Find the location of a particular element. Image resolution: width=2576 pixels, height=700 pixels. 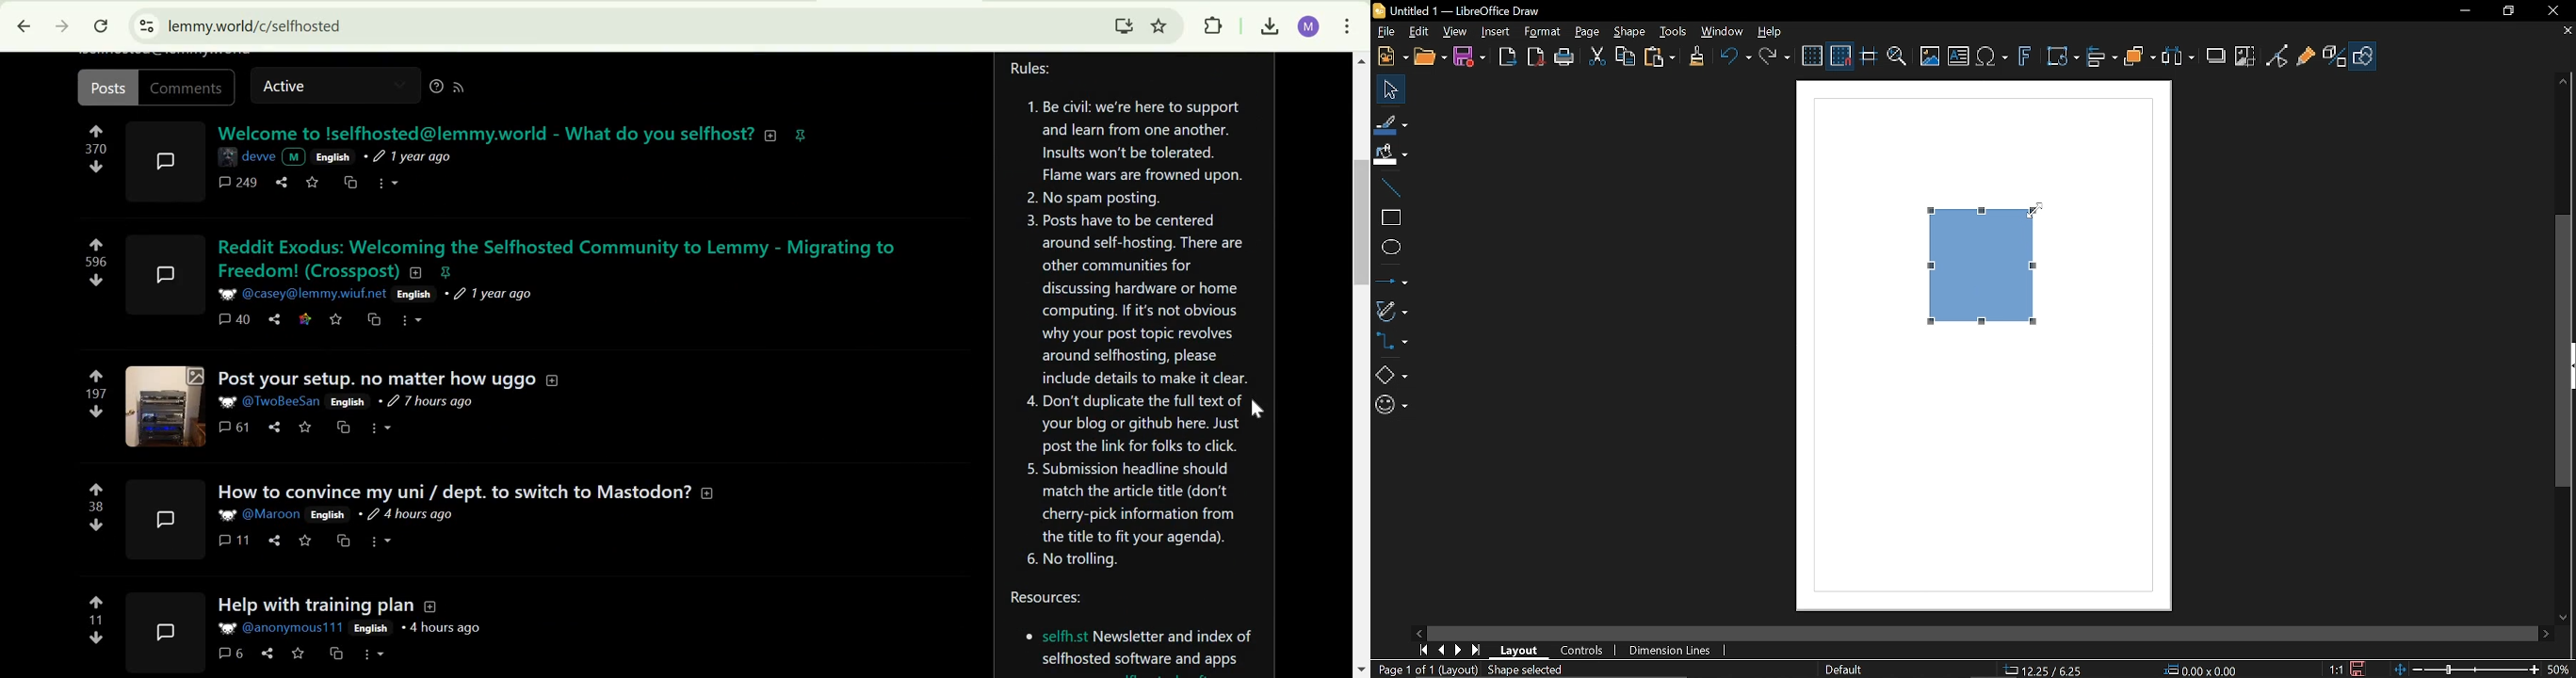

Align objects is located at coordinates (2102, 57).